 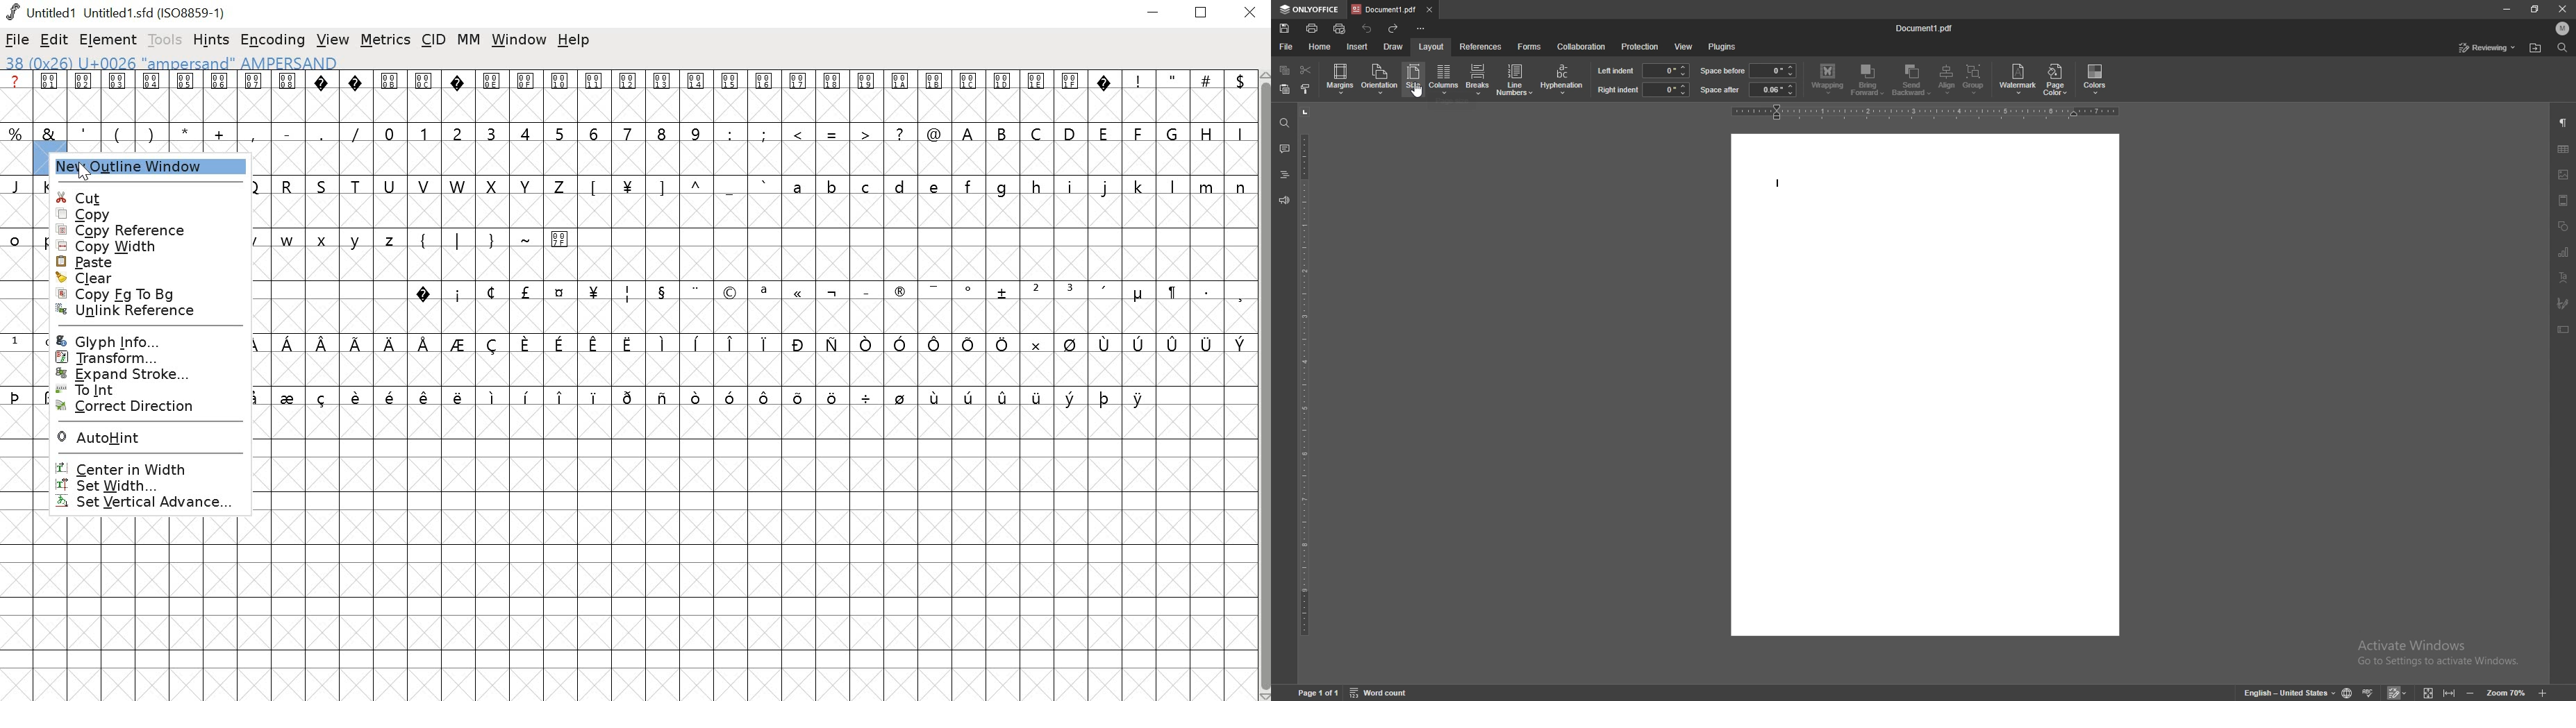 I want to click on cid, so click(x=435, y=39).